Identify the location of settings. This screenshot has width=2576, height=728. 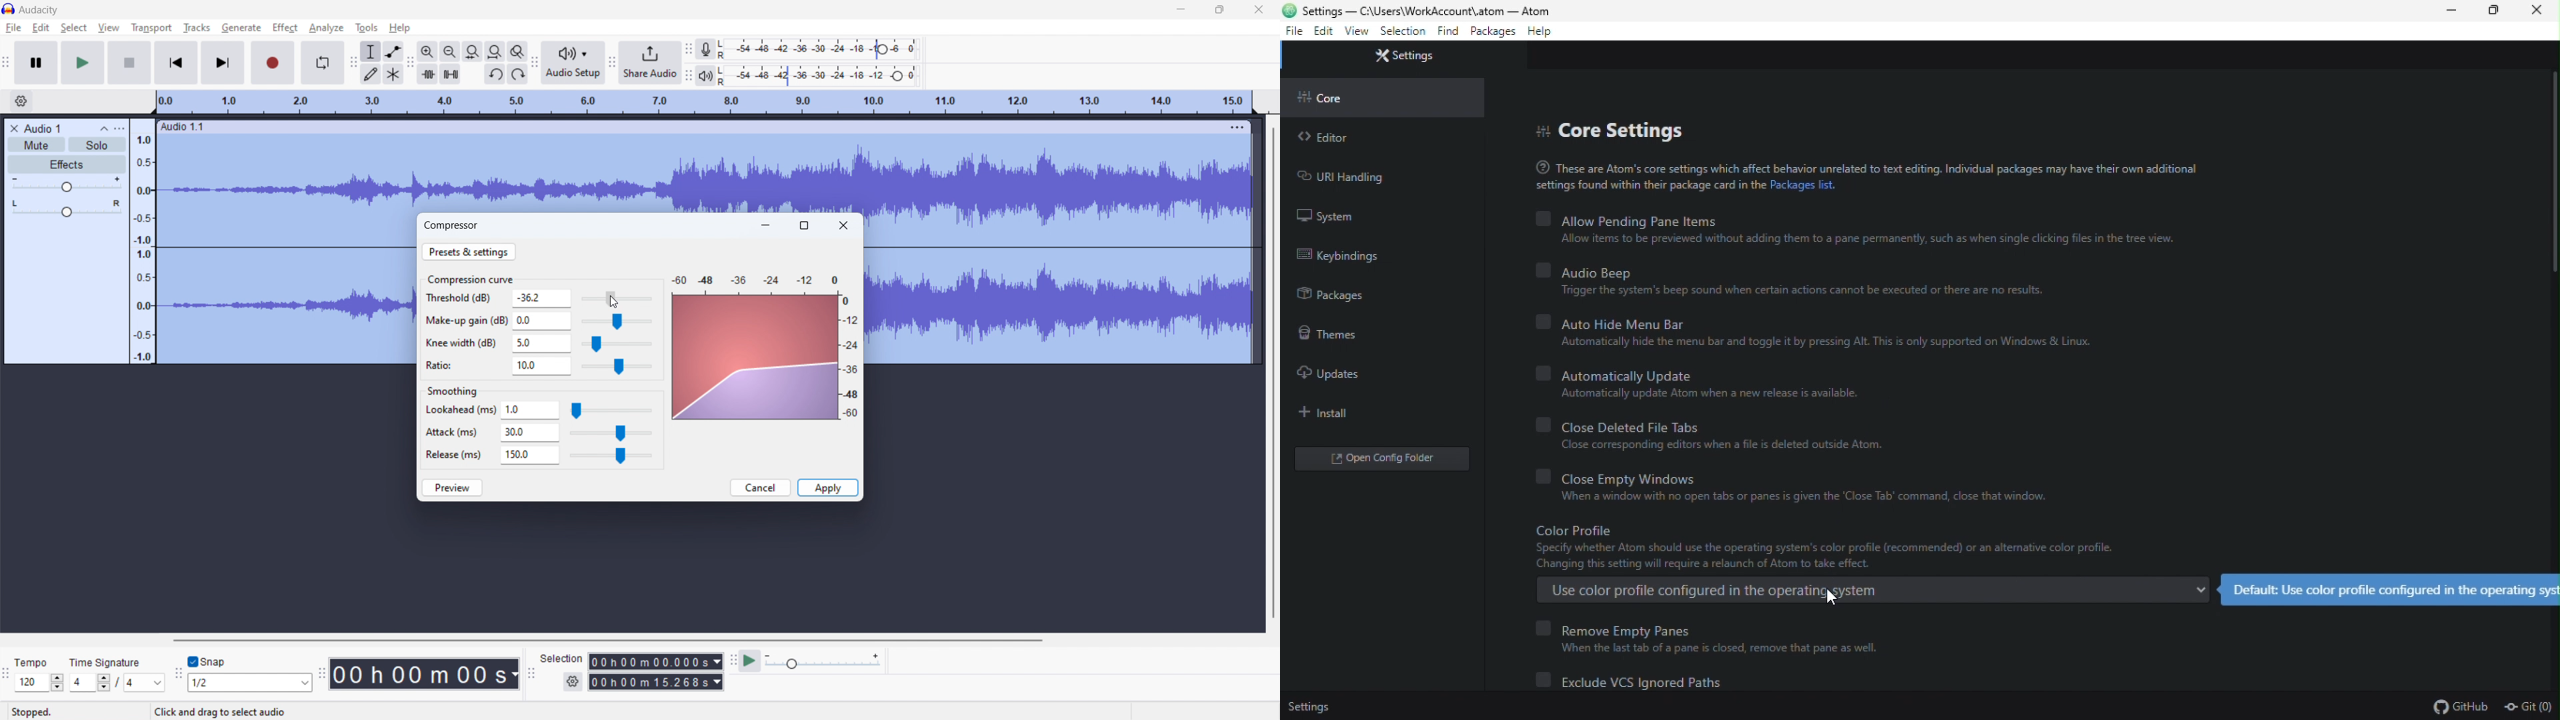
(1411, 58).